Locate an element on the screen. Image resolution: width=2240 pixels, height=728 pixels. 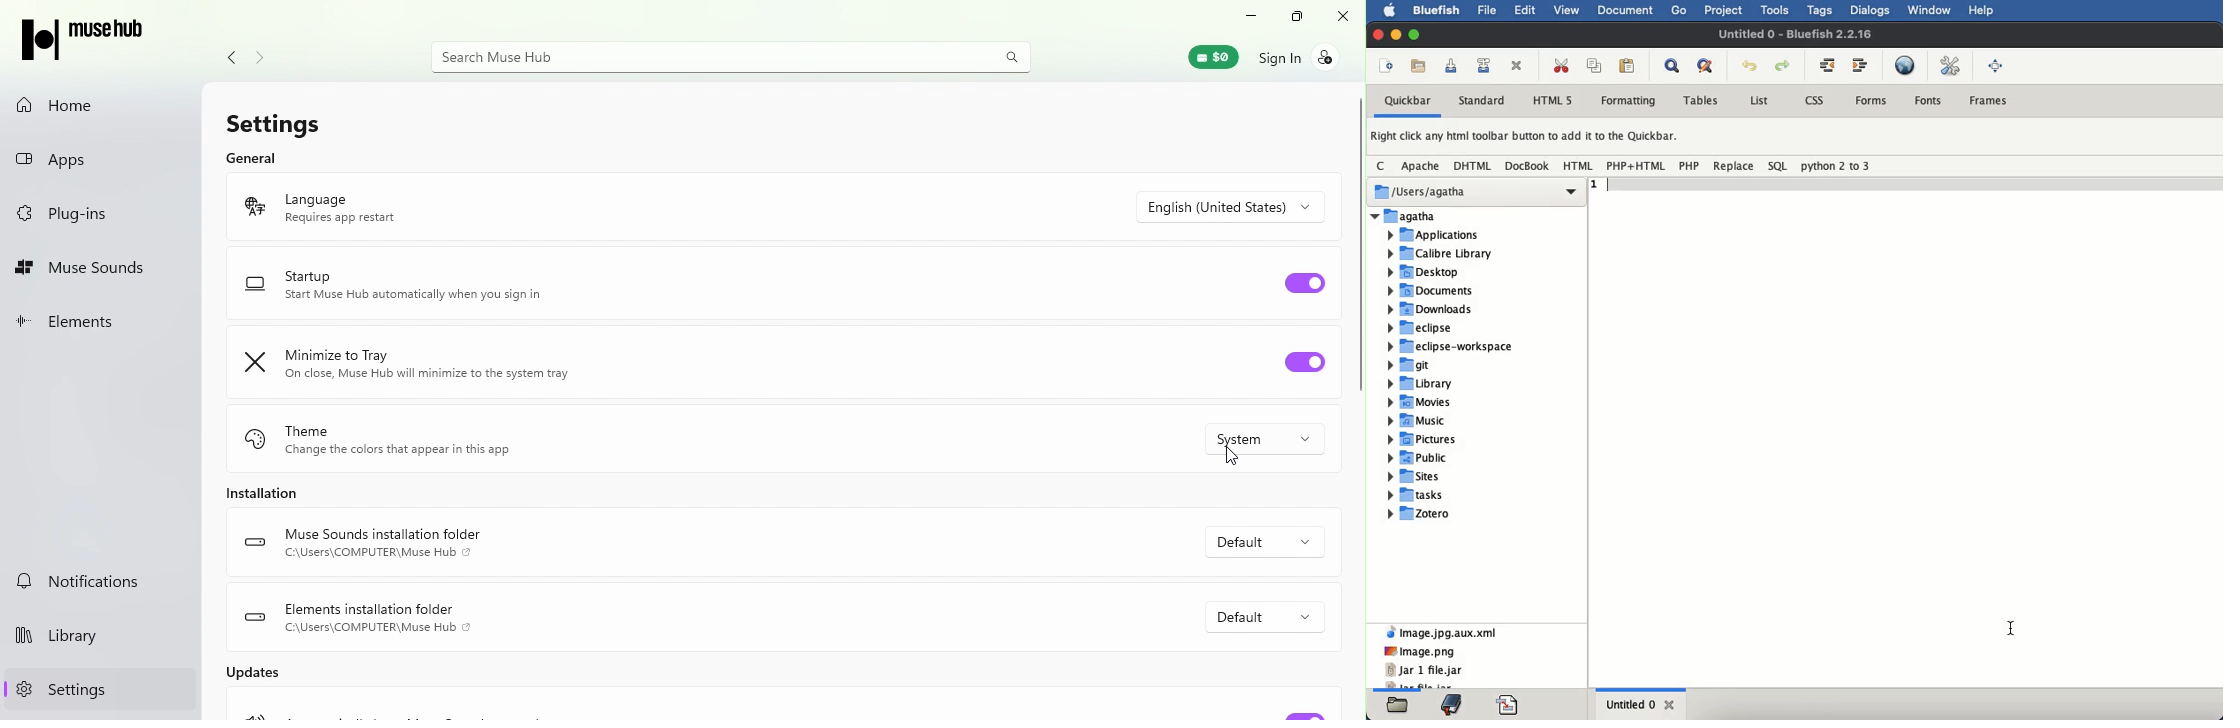
tables is located at coordinates (1706, 100).